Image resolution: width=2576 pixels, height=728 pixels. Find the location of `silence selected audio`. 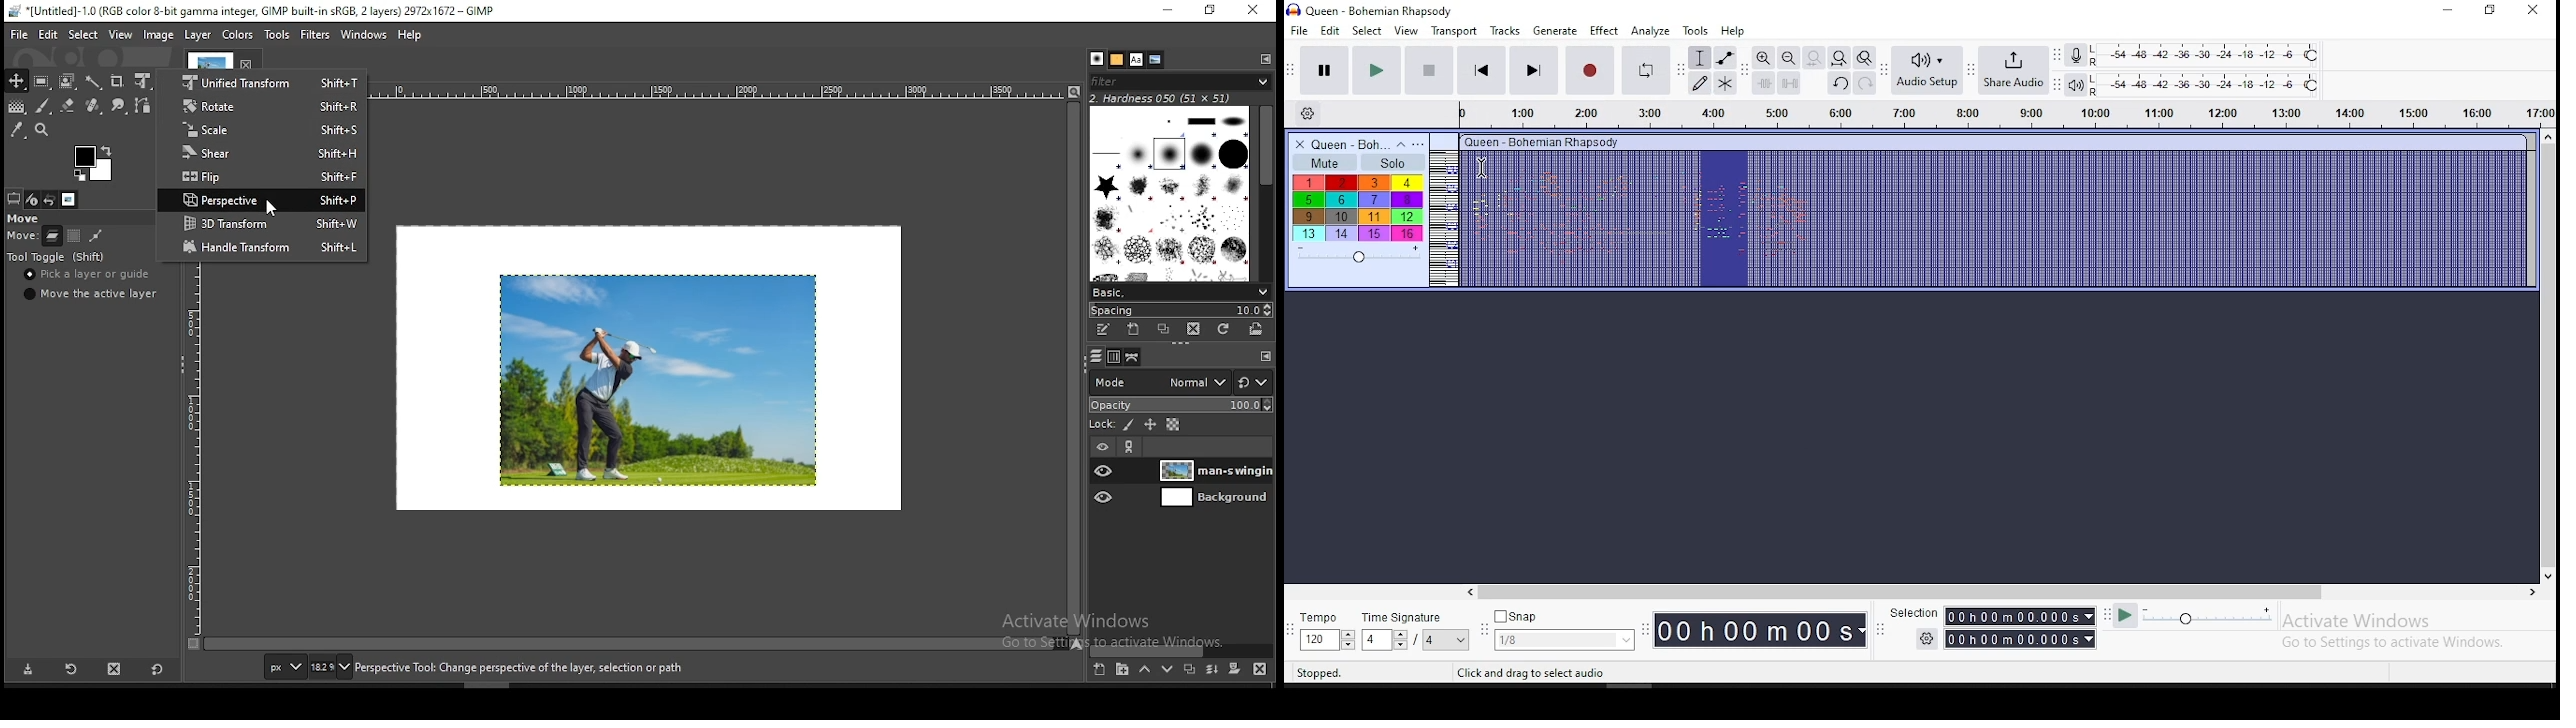

silence selected audio is located at coordinates (1790, 84).